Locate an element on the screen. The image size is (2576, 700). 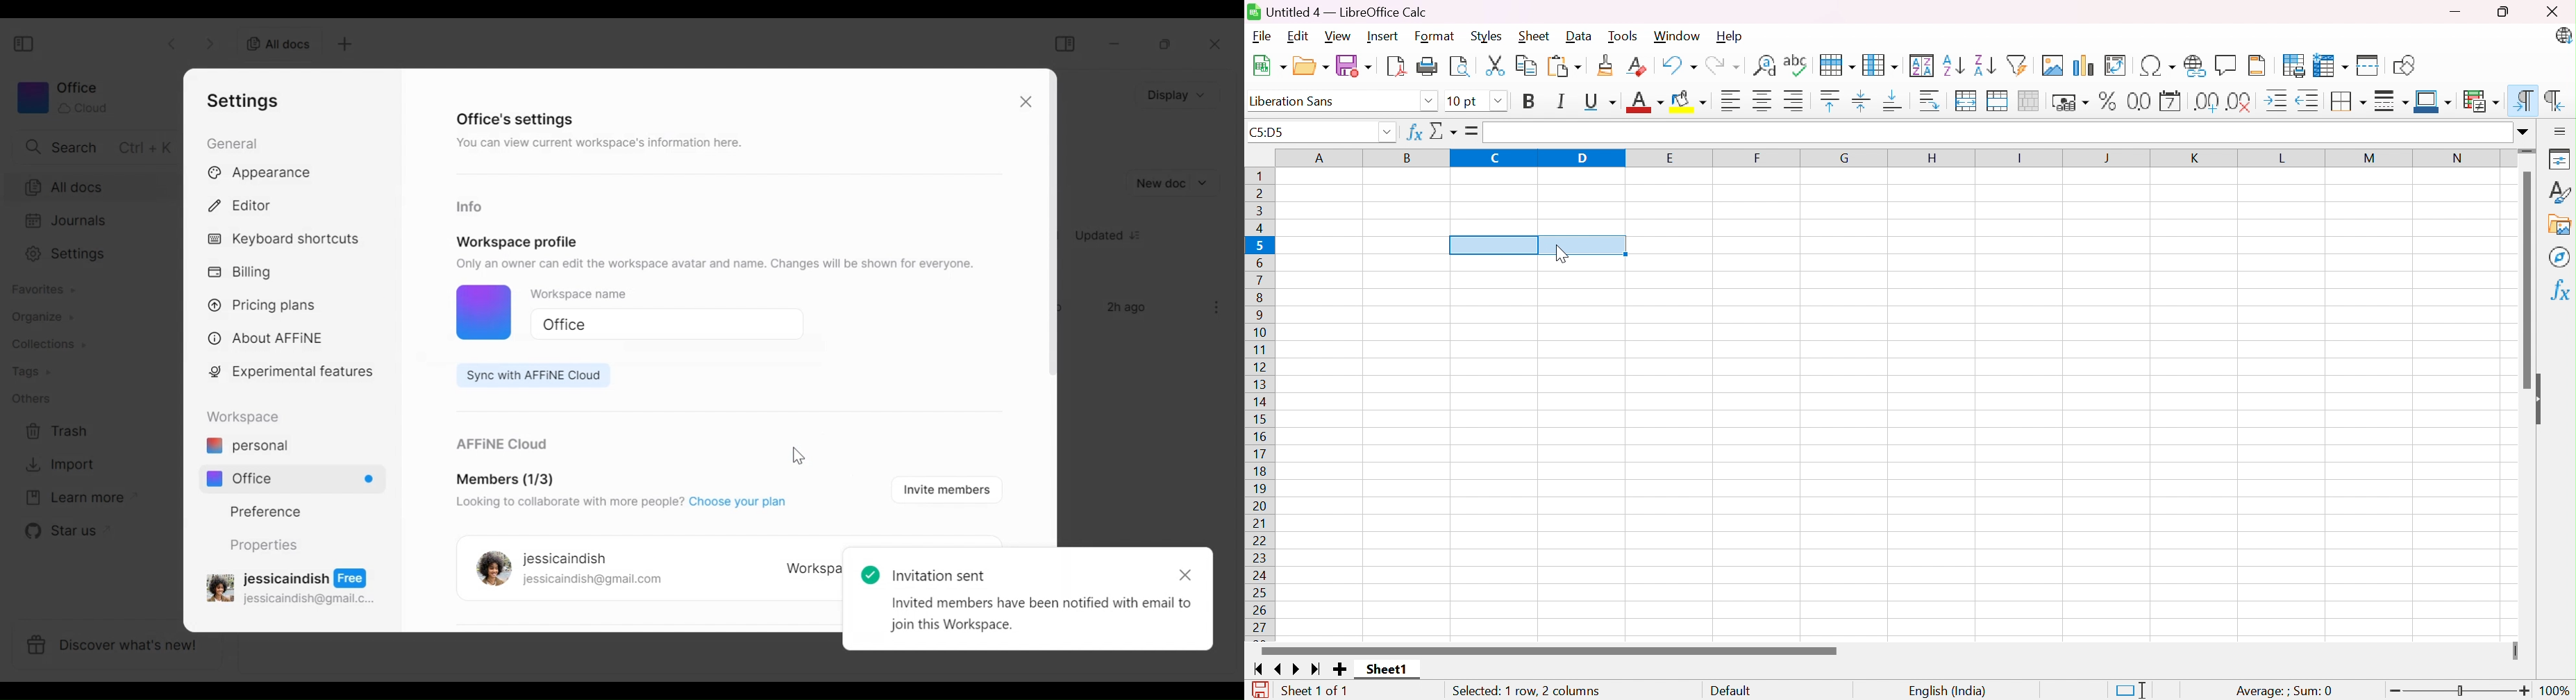
Define Print Area is located at coordinates (2293, 65).